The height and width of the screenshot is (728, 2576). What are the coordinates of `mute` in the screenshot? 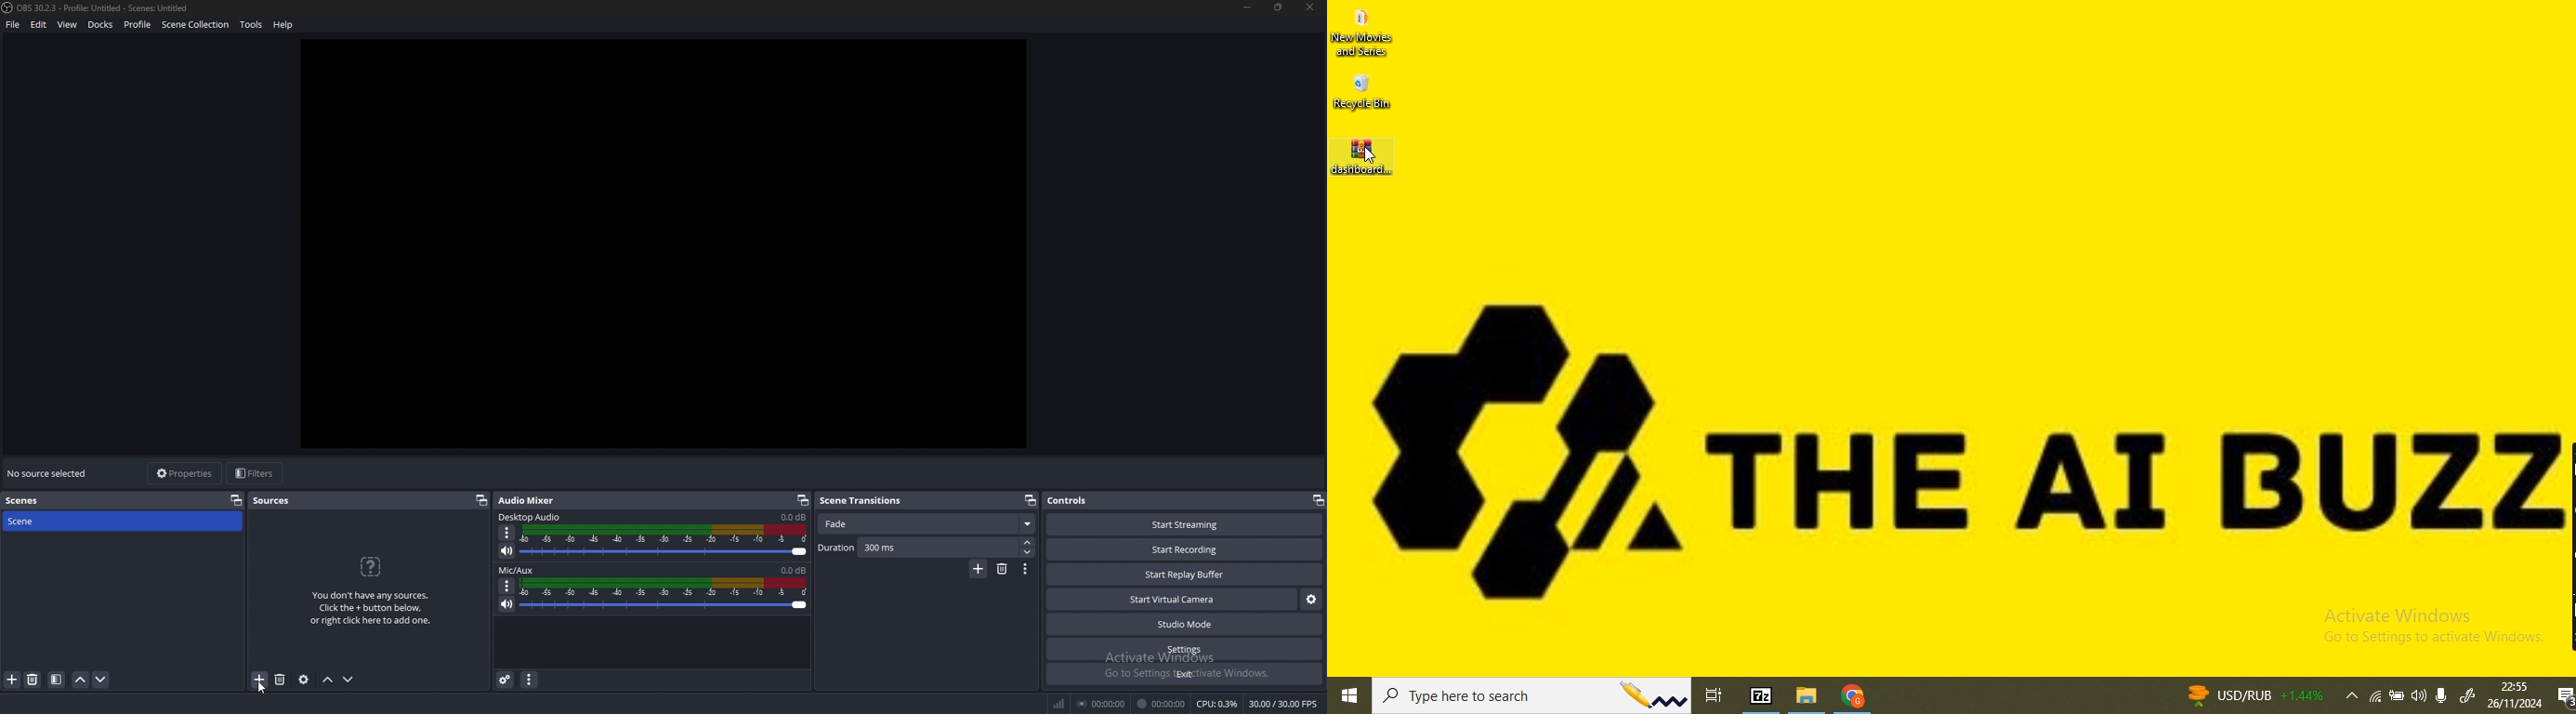 It's located at (508, 603).